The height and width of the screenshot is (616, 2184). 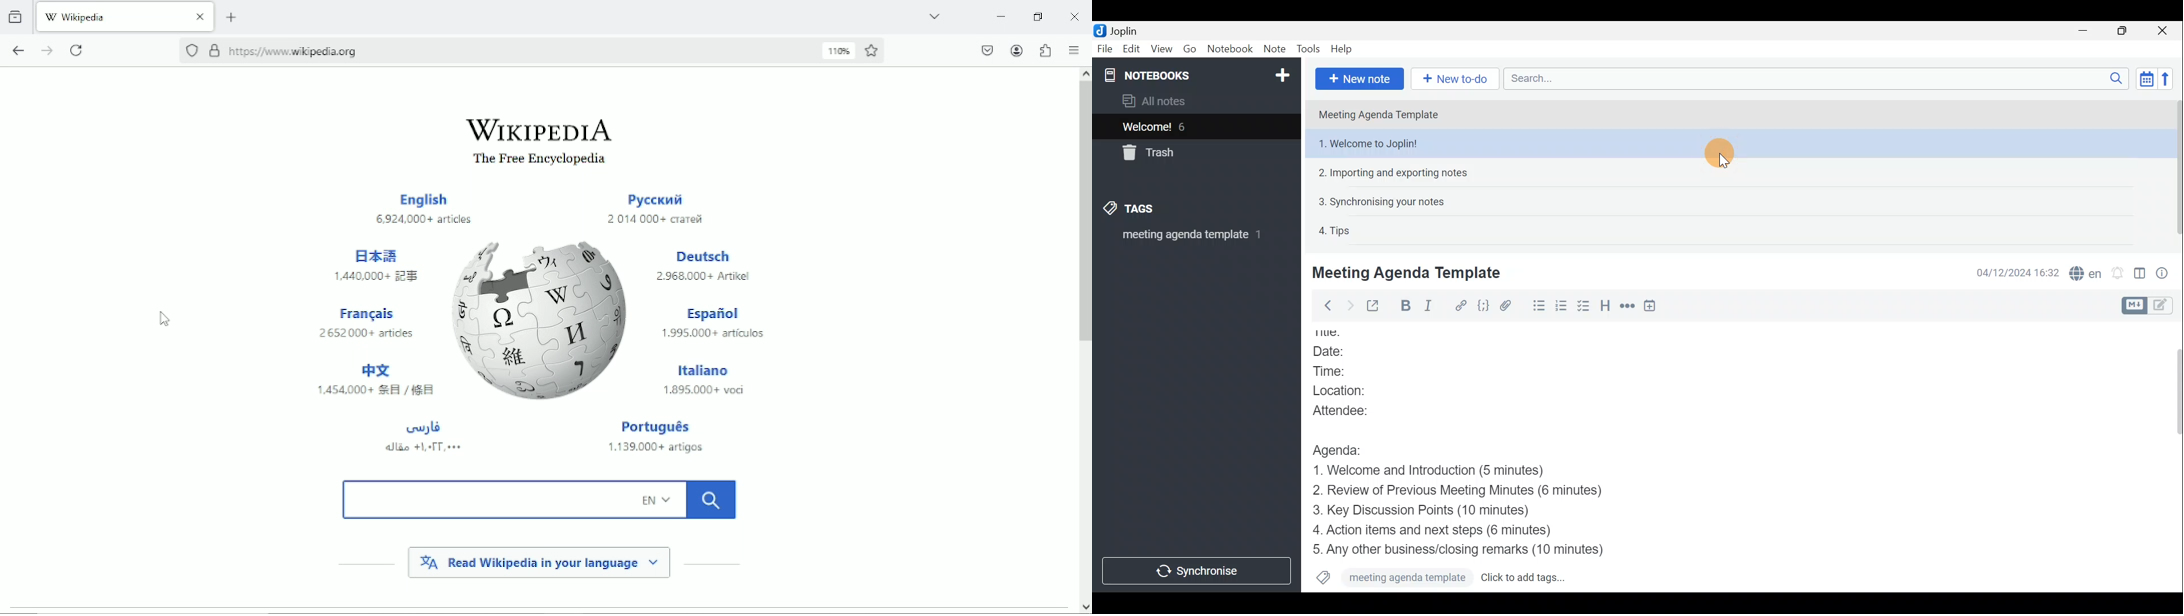 I want to click on Minimise, so click(x=2085, y=30).